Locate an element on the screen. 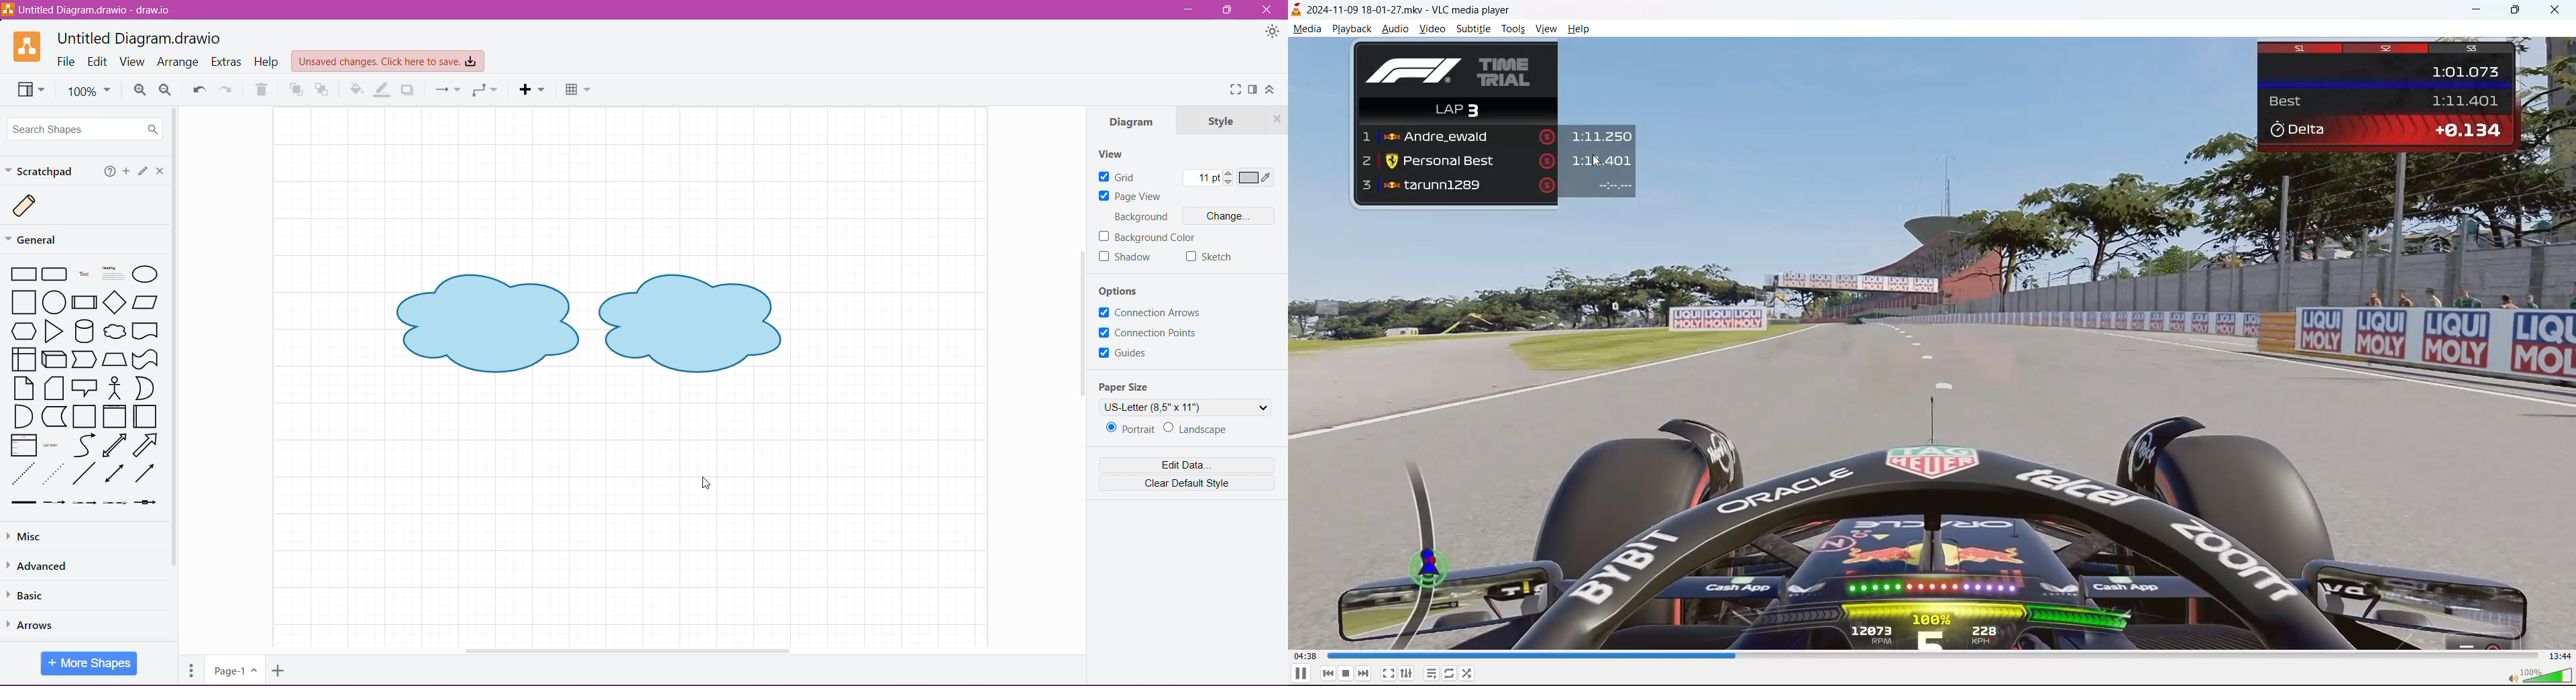  Edit is located at coordinates (99, 62).